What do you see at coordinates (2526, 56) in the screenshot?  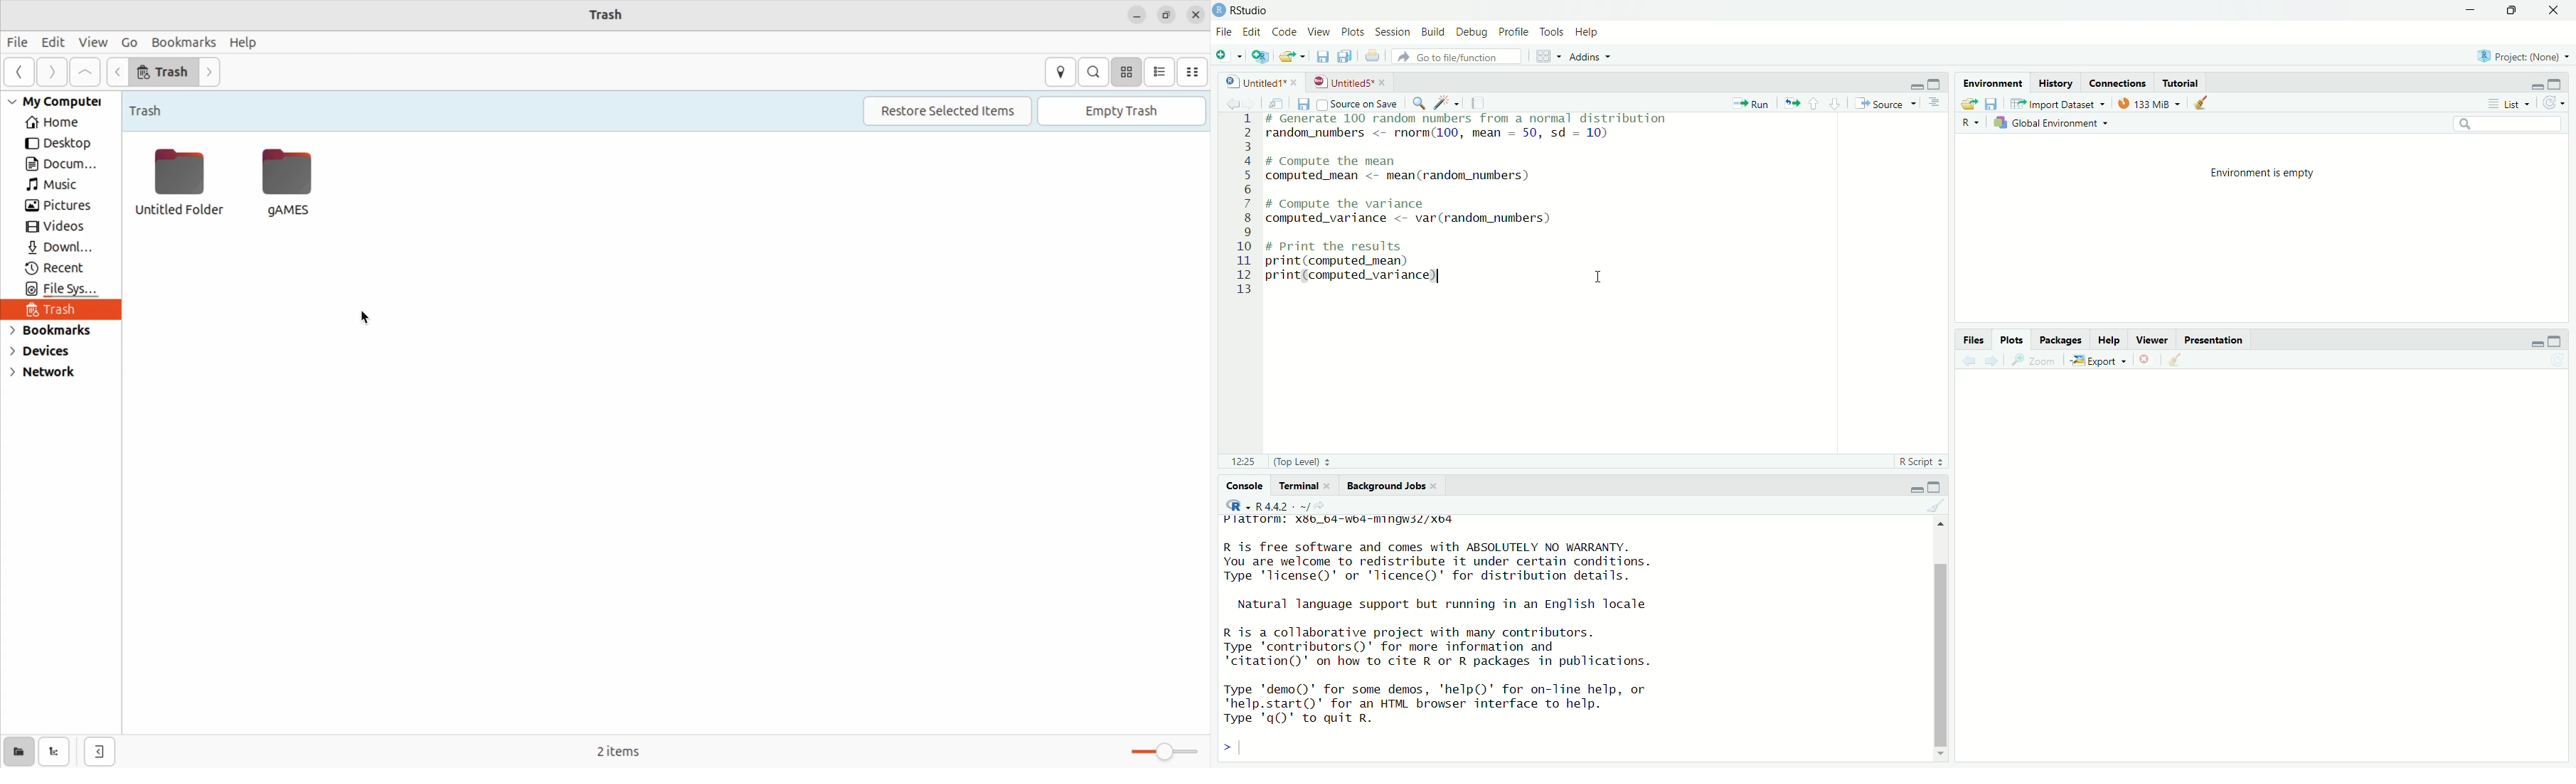 I see `project: (none)` at bounding box center [2526, 56].